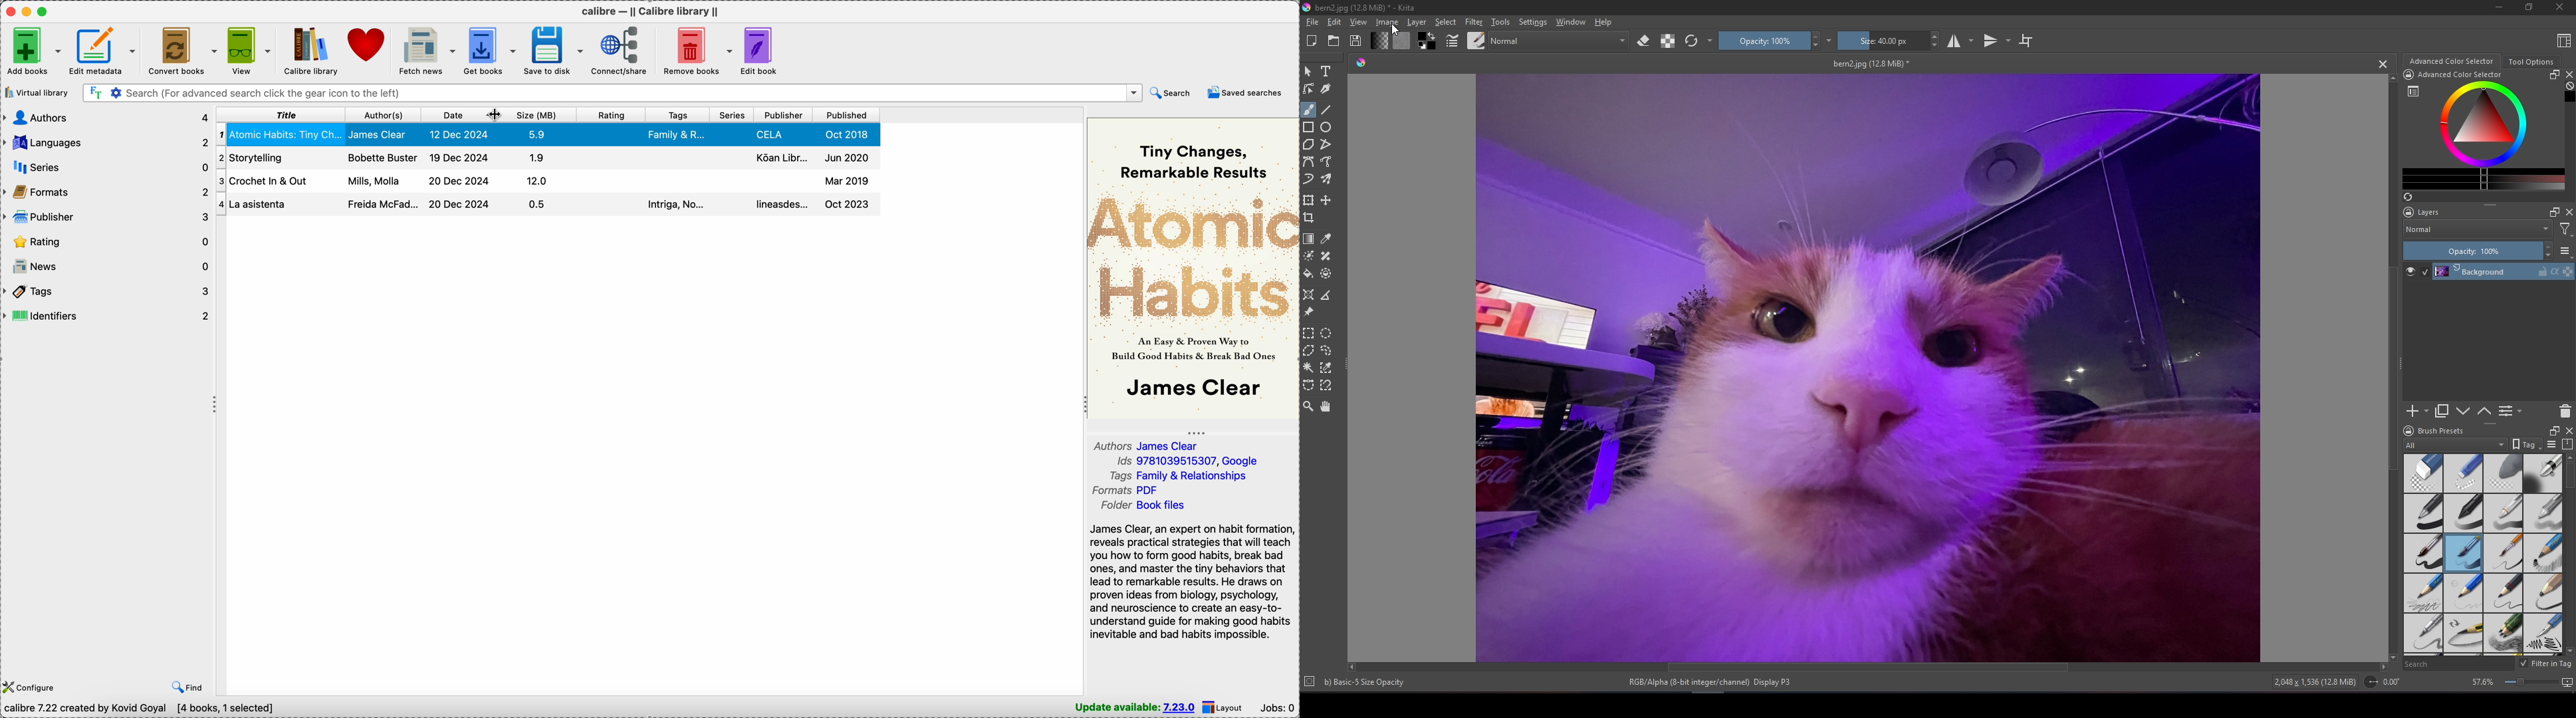 This screenshot has width=2576, height=728. Describe the element at coordinates (1534, 23) in the screenshot. I see `Settings` at that location.